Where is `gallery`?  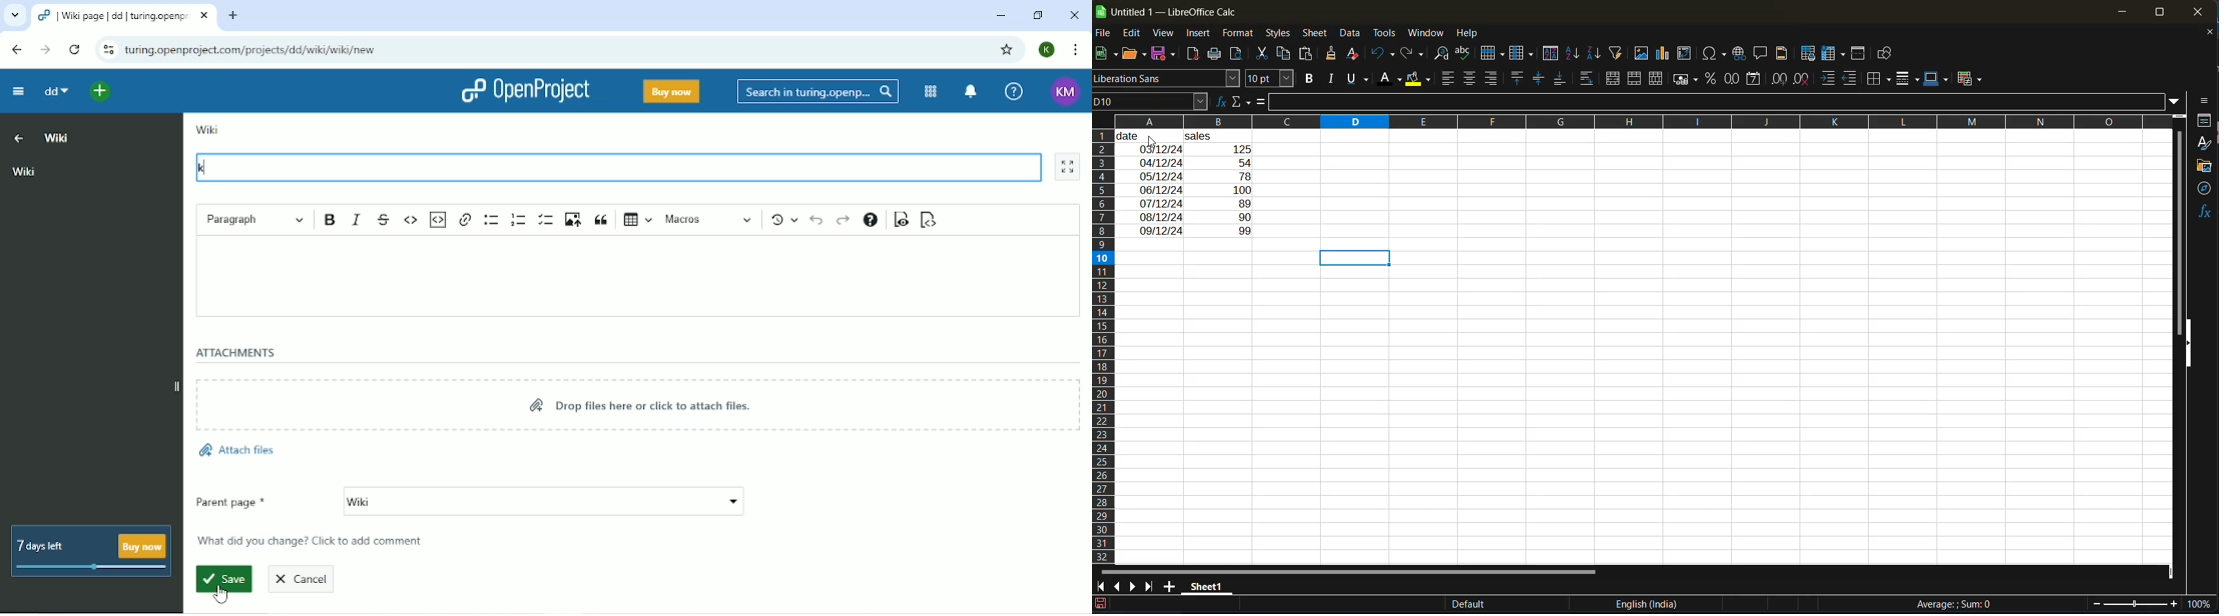
gallery is located at coordinates (2206, 167).